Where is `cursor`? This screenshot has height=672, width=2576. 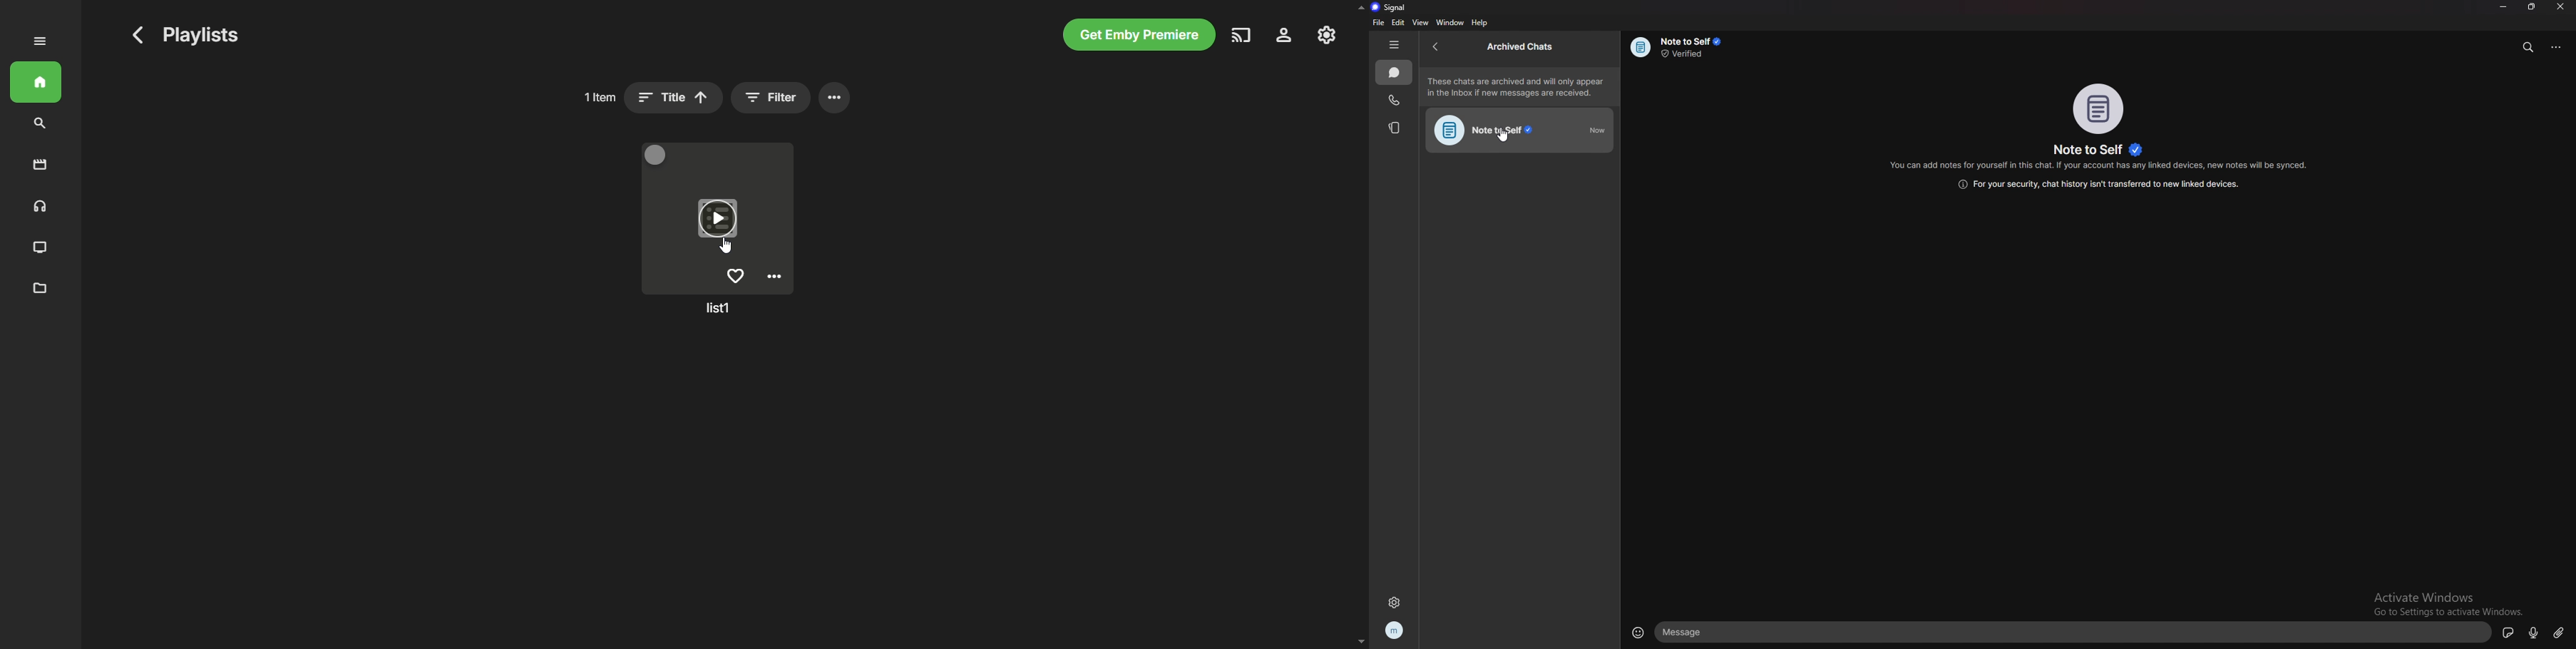 cursor is located at coordinates (1505, 137).